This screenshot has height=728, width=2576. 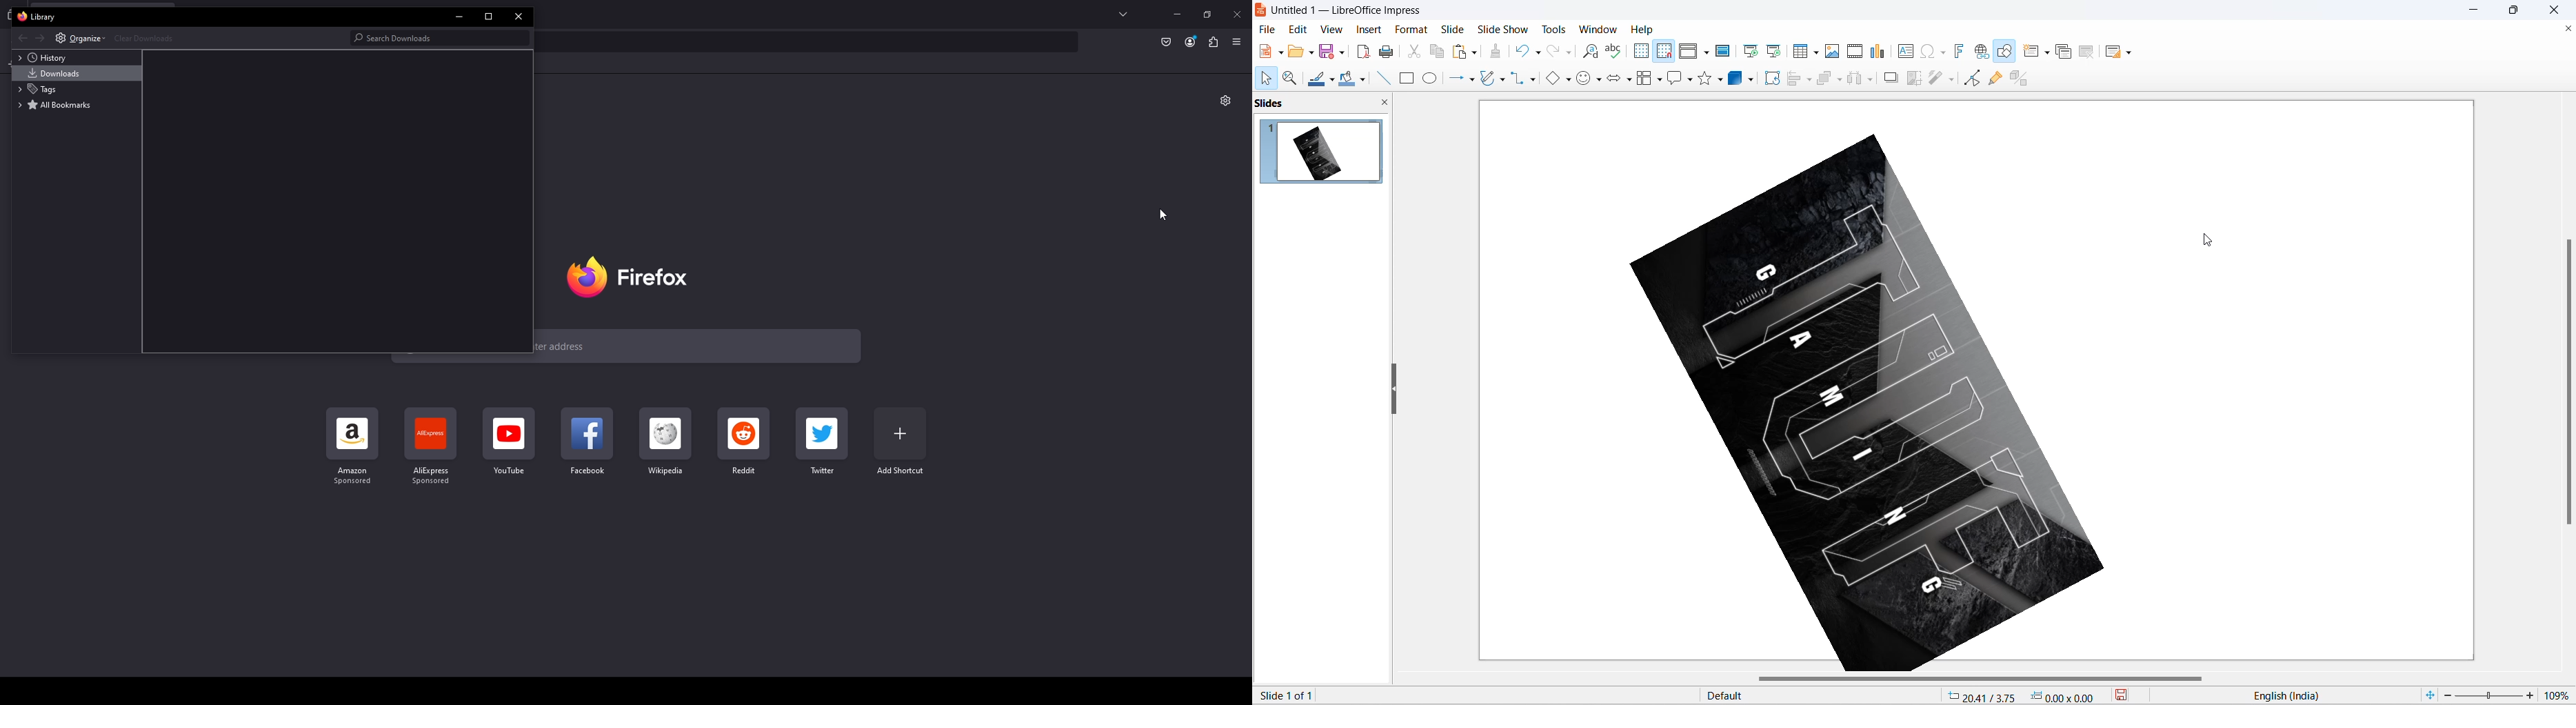 What do you see at coordinates (901, 442) in the screenshot?
I see `Add shortcut ` at bounding box center [901, 442].